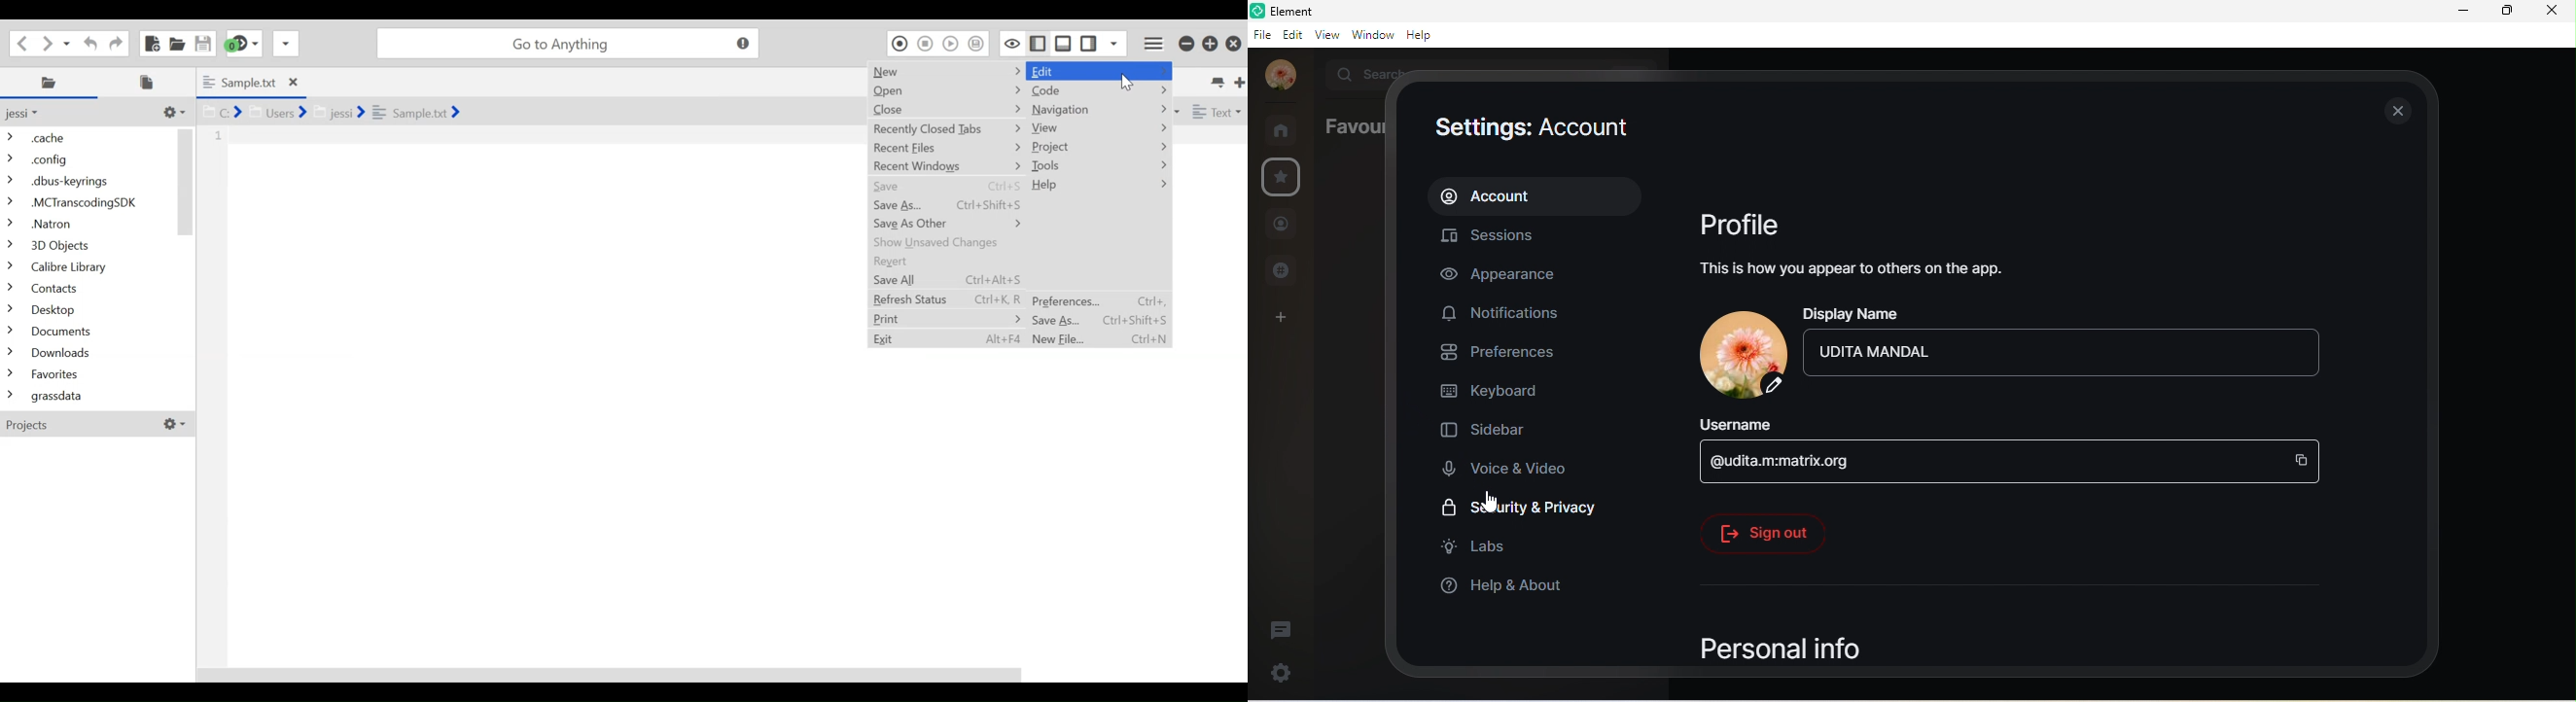 This screenshot has width=2576, height=728. What do you see at coordinates (2552, 13) in the screenshot?
I see `close` at bounding box center [2552, 13].